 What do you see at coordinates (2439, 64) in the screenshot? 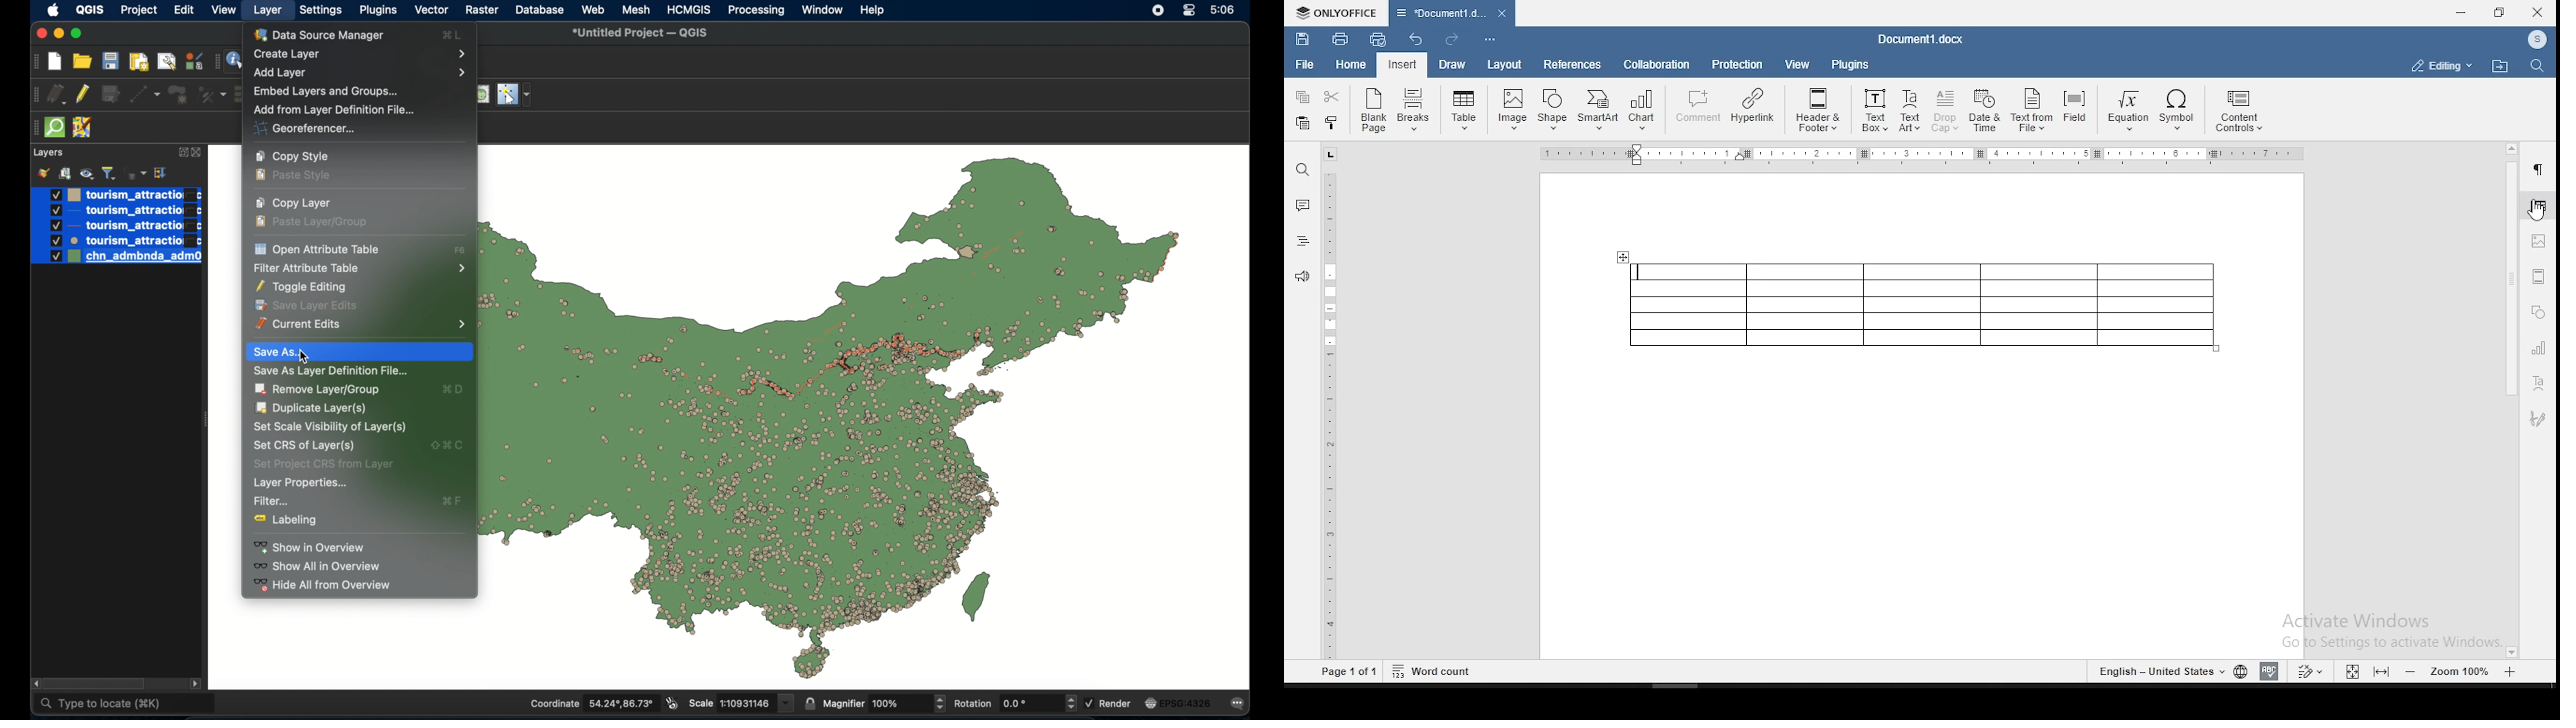
I see `select workspace` at bounding box center [2439, 64].